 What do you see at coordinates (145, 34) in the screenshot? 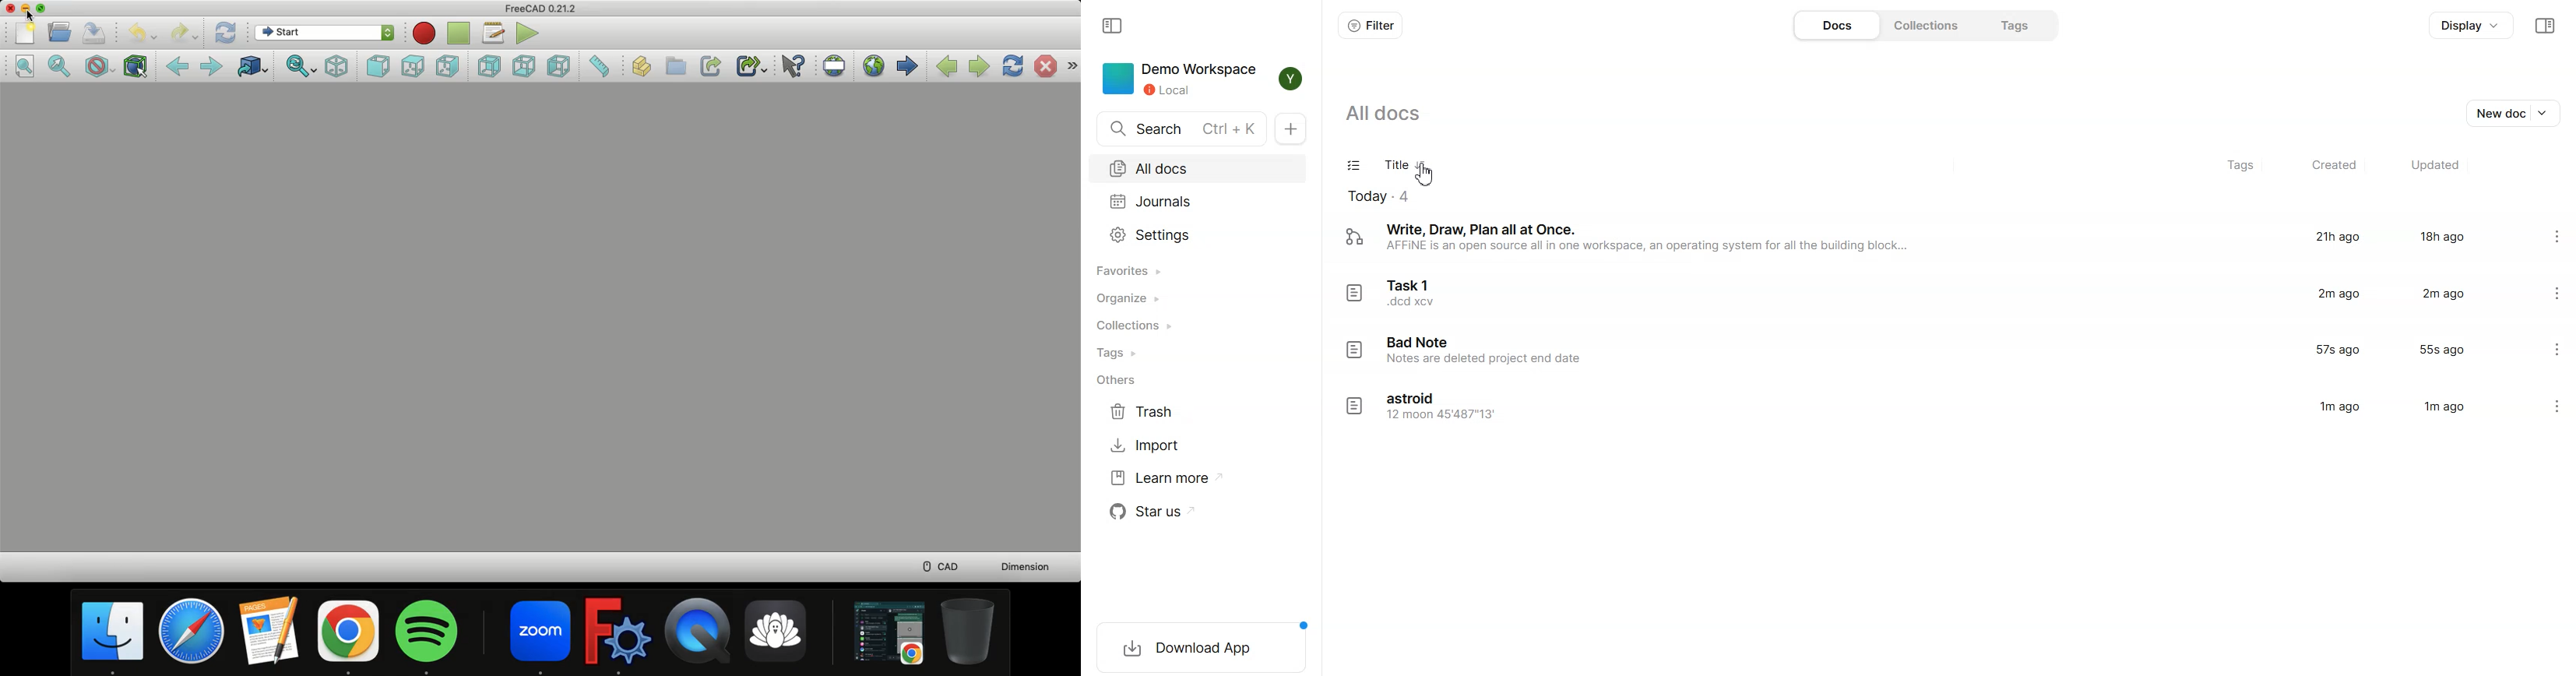
I see `undo` at bounding box center [145, 34].